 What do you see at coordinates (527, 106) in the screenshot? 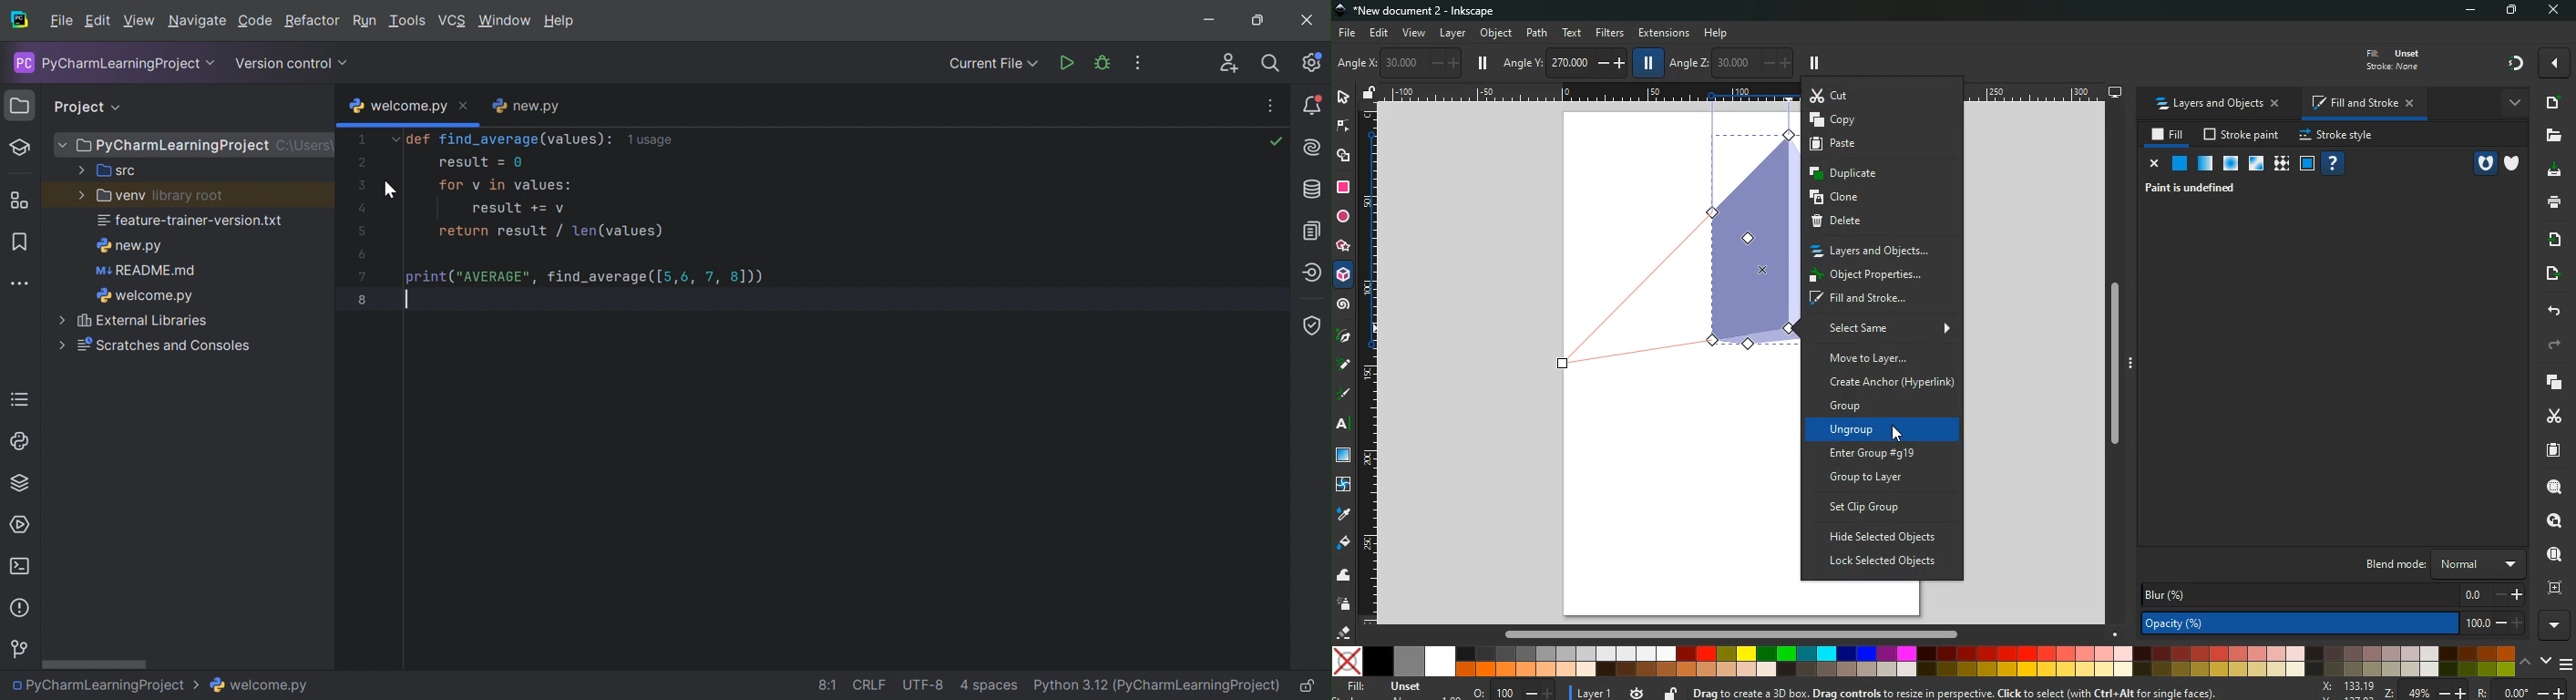
I see `new.py` at bounding box center [527, 106].